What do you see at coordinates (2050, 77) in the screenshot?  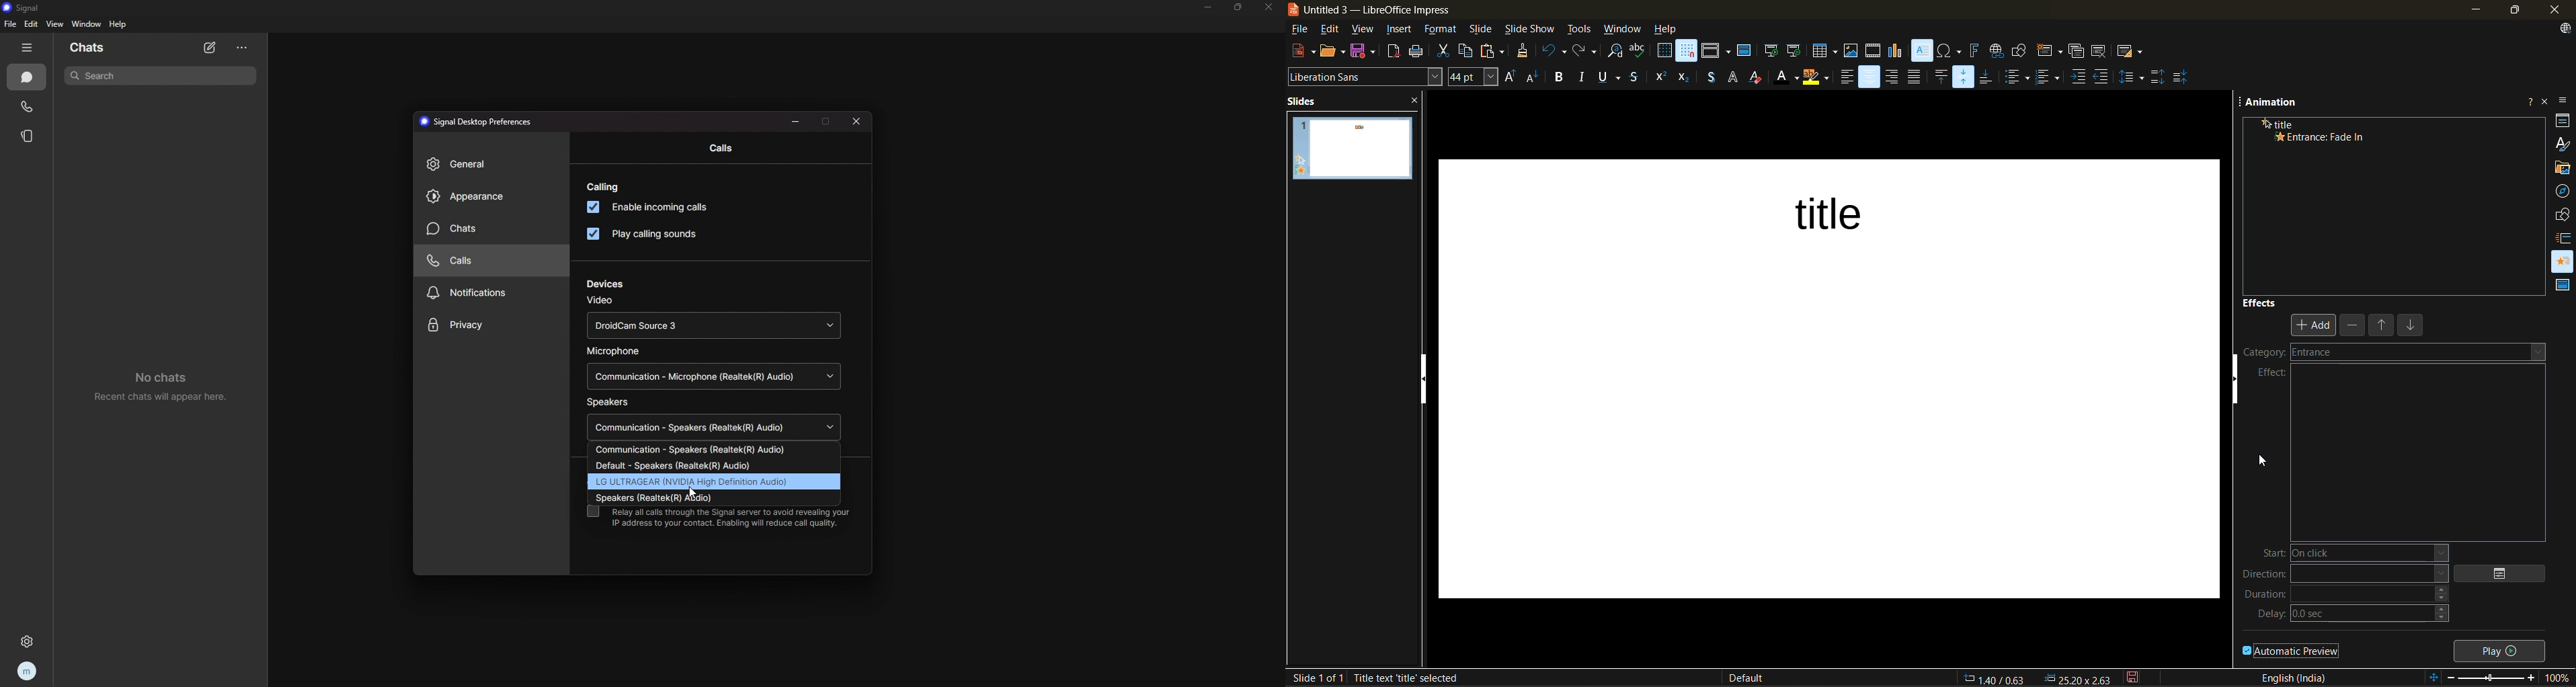 I see `toggle ordered list` at bounding box center [2050, 77].